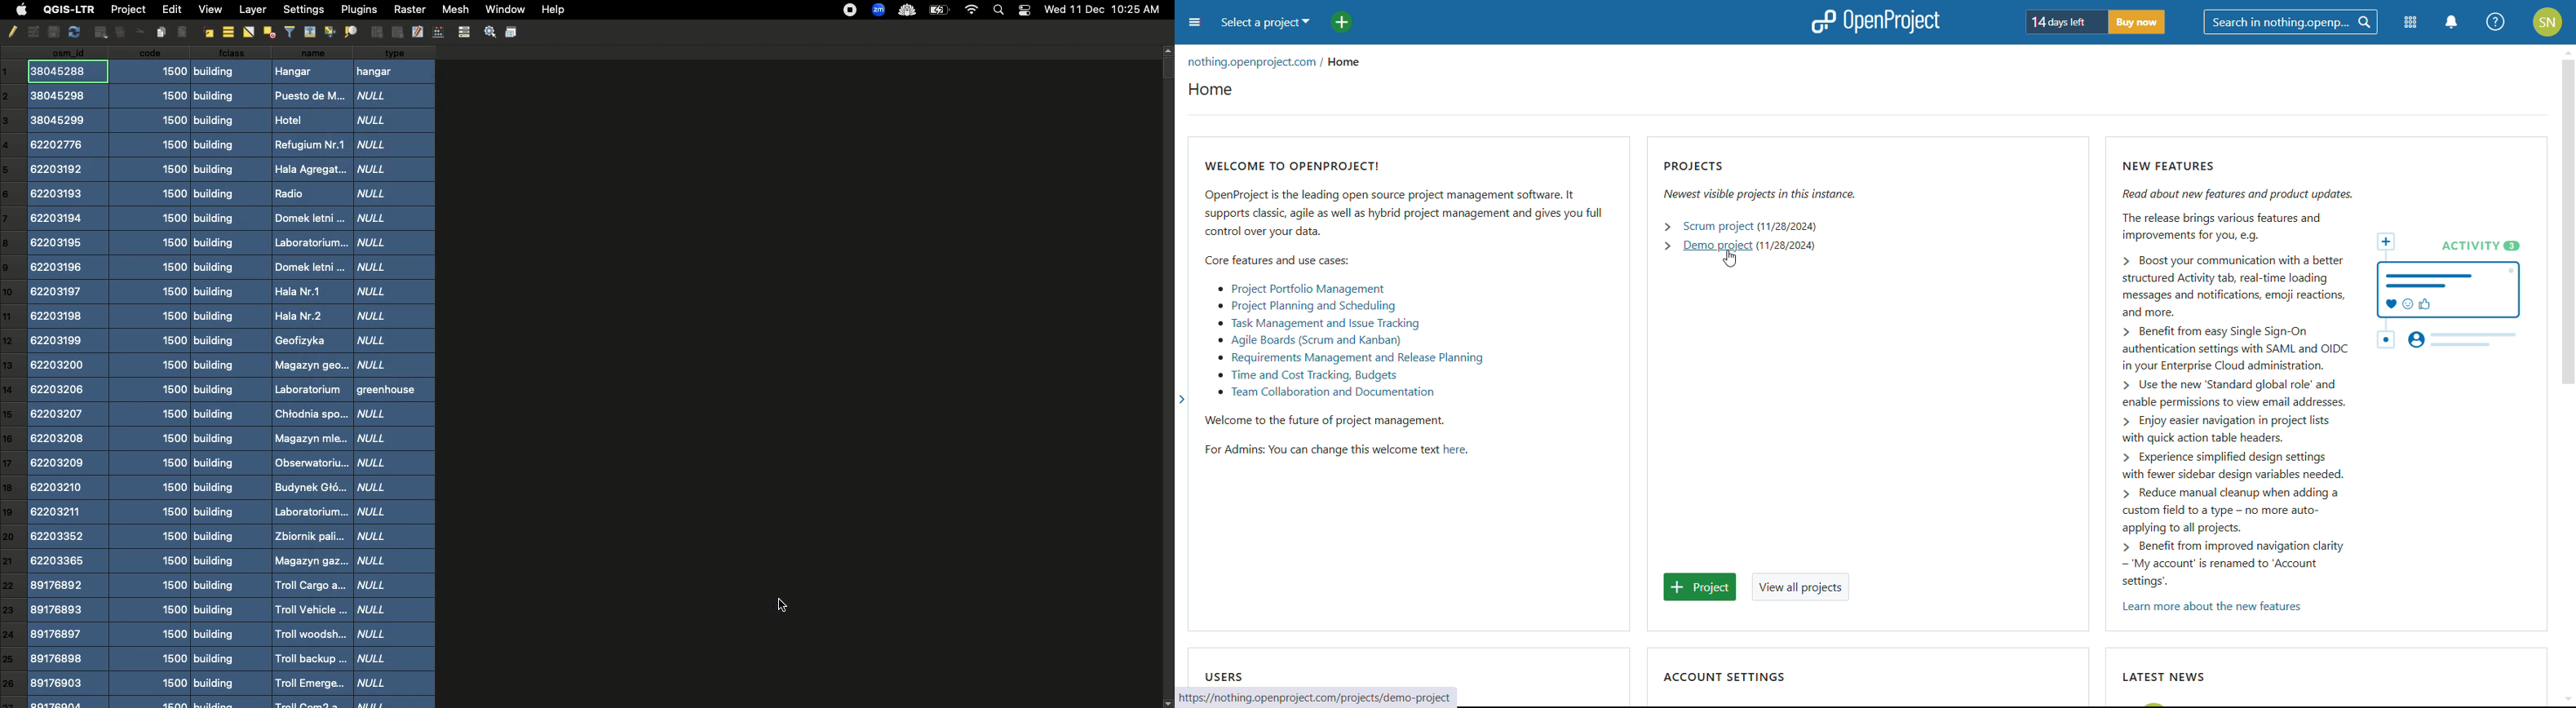  What do you see at coordinates (184, 31) in the screenshot?
I see `Align Left` at bounding box center [184, 31].